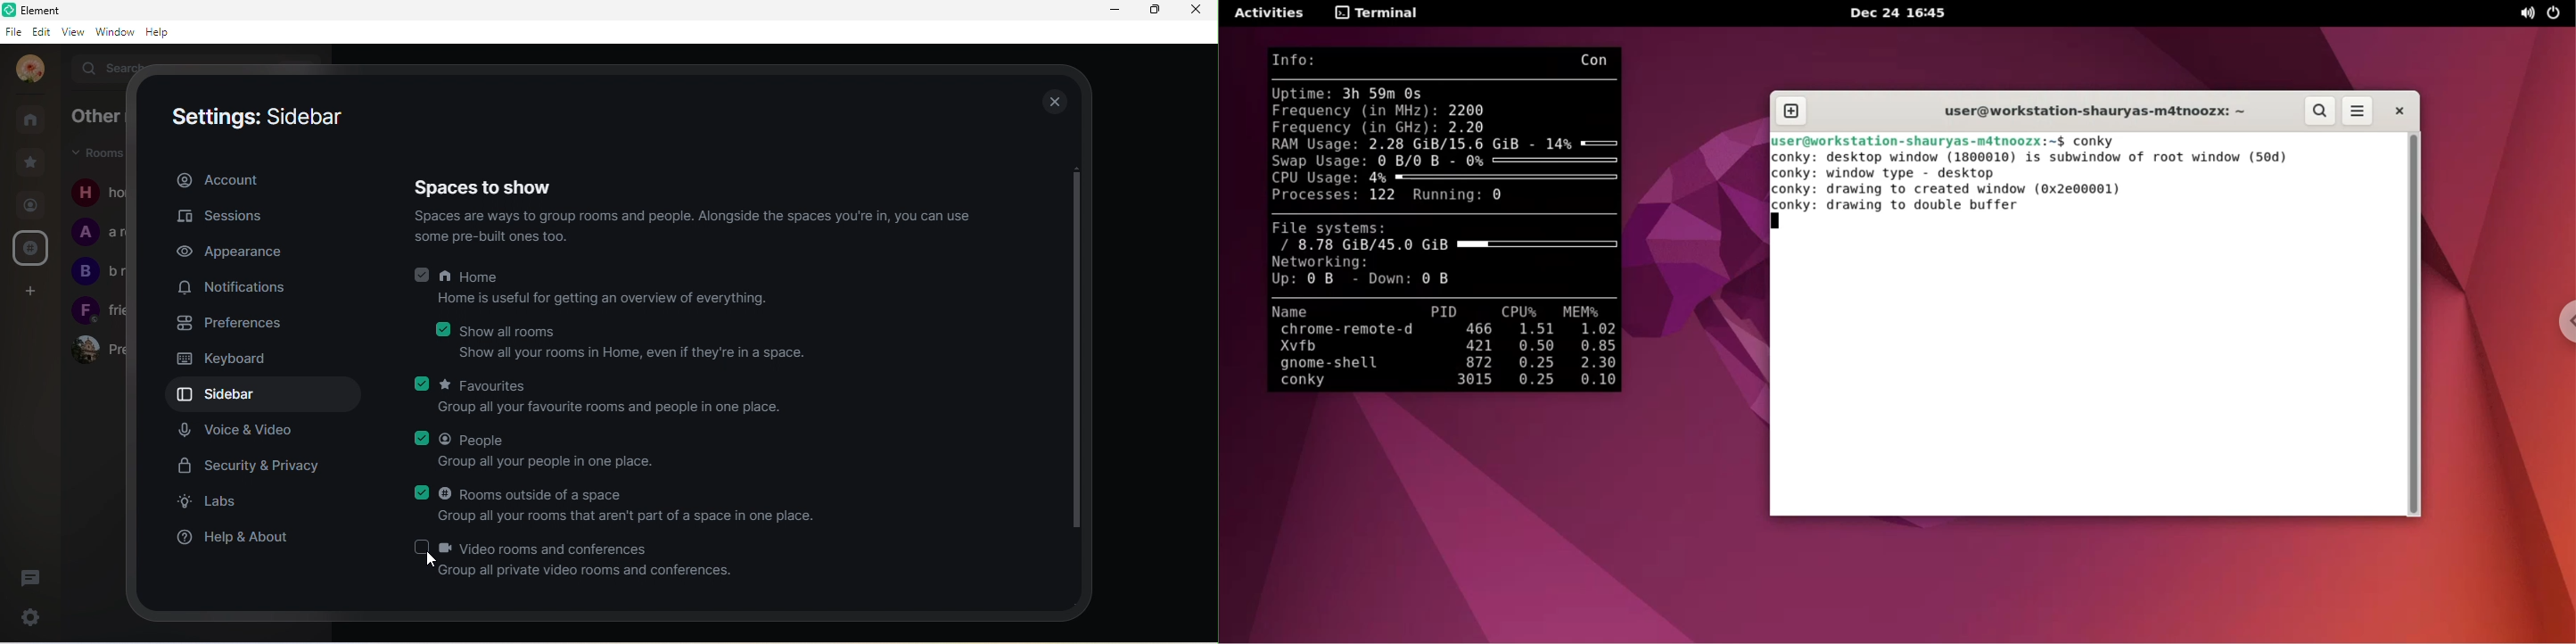 The height and width of the screenshot is (644, 2576). I want to click on minimize, so click(1114, 13).